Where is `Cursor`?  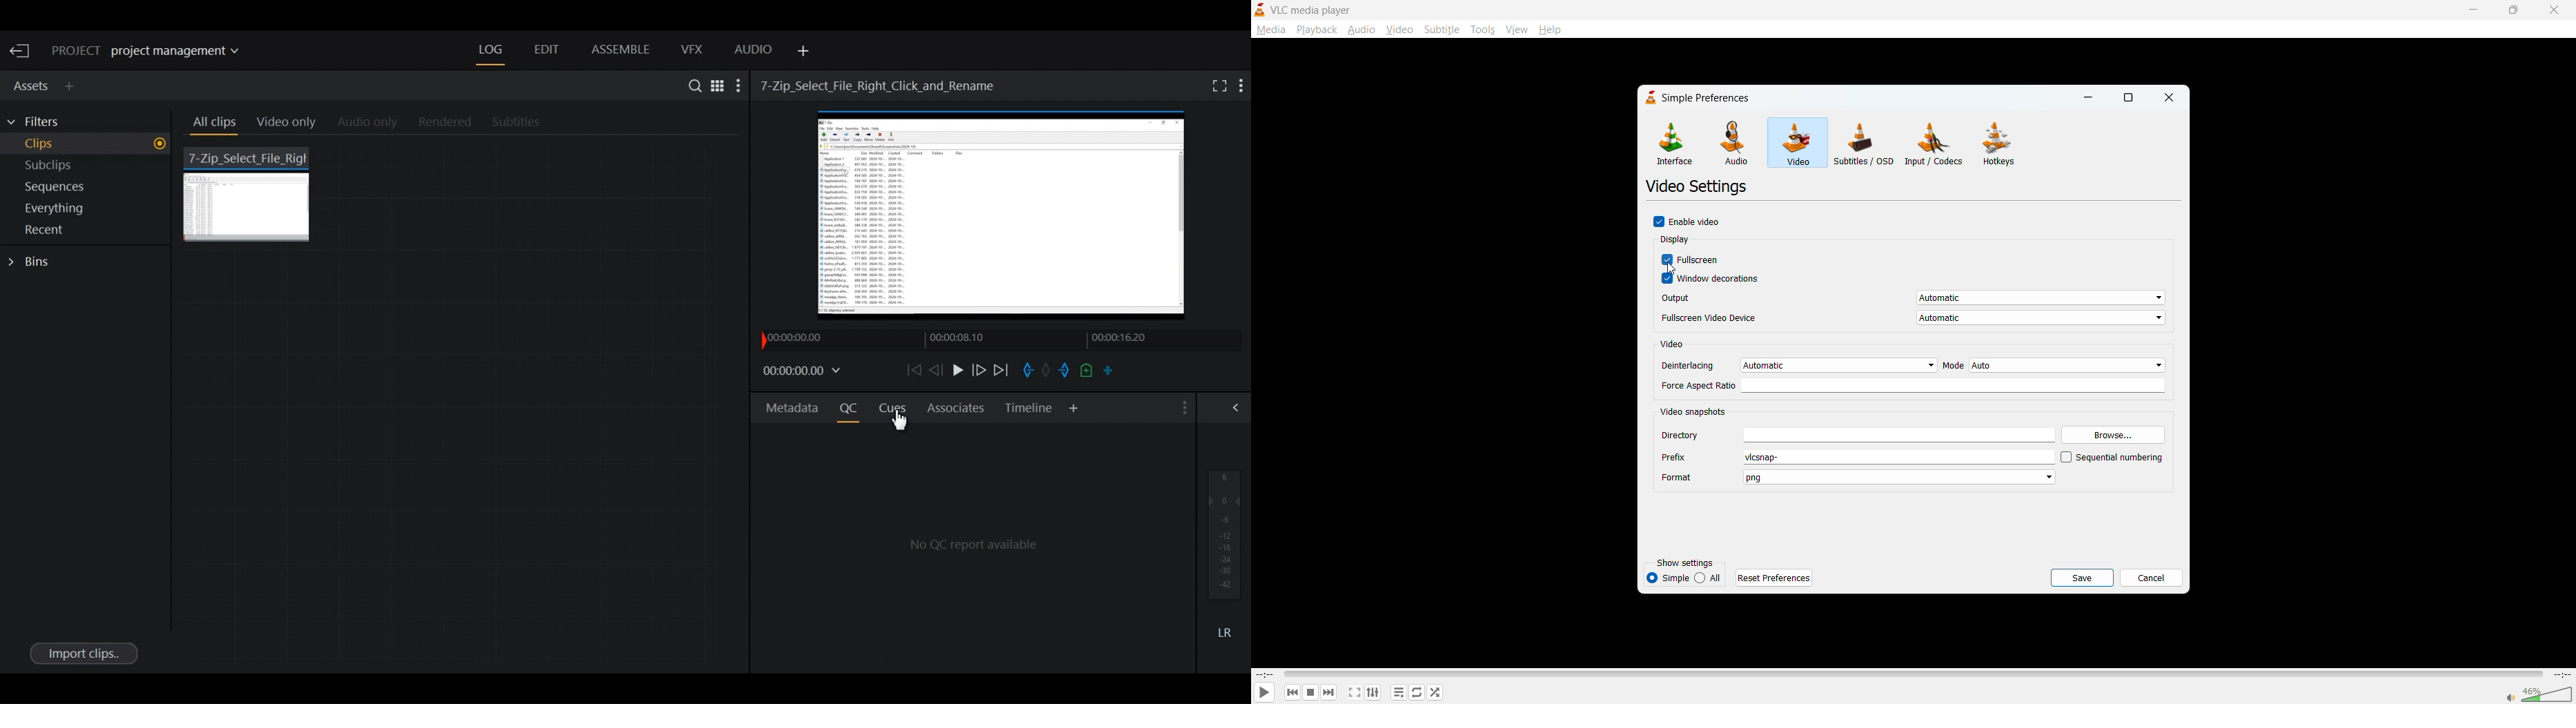
Cursor is located at coordinates (897, 422).